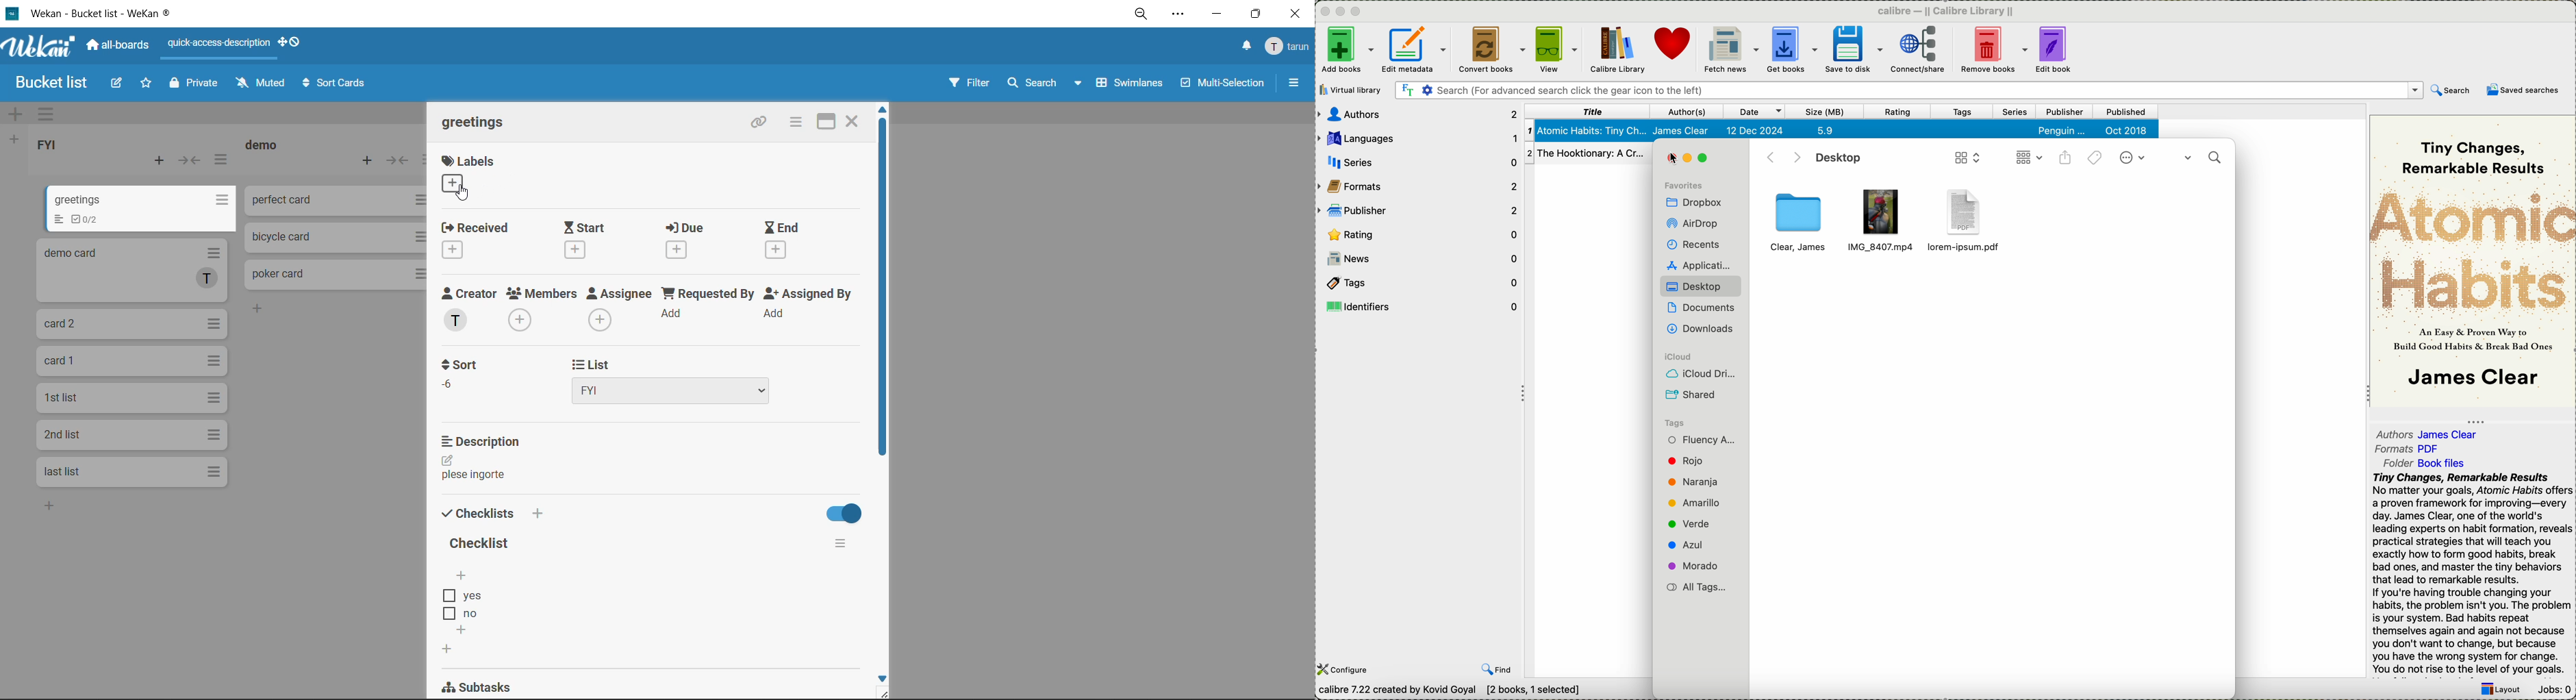 The height and width of the screenshot is (700, 2576). I want to click on tag, so click(1697, 502).